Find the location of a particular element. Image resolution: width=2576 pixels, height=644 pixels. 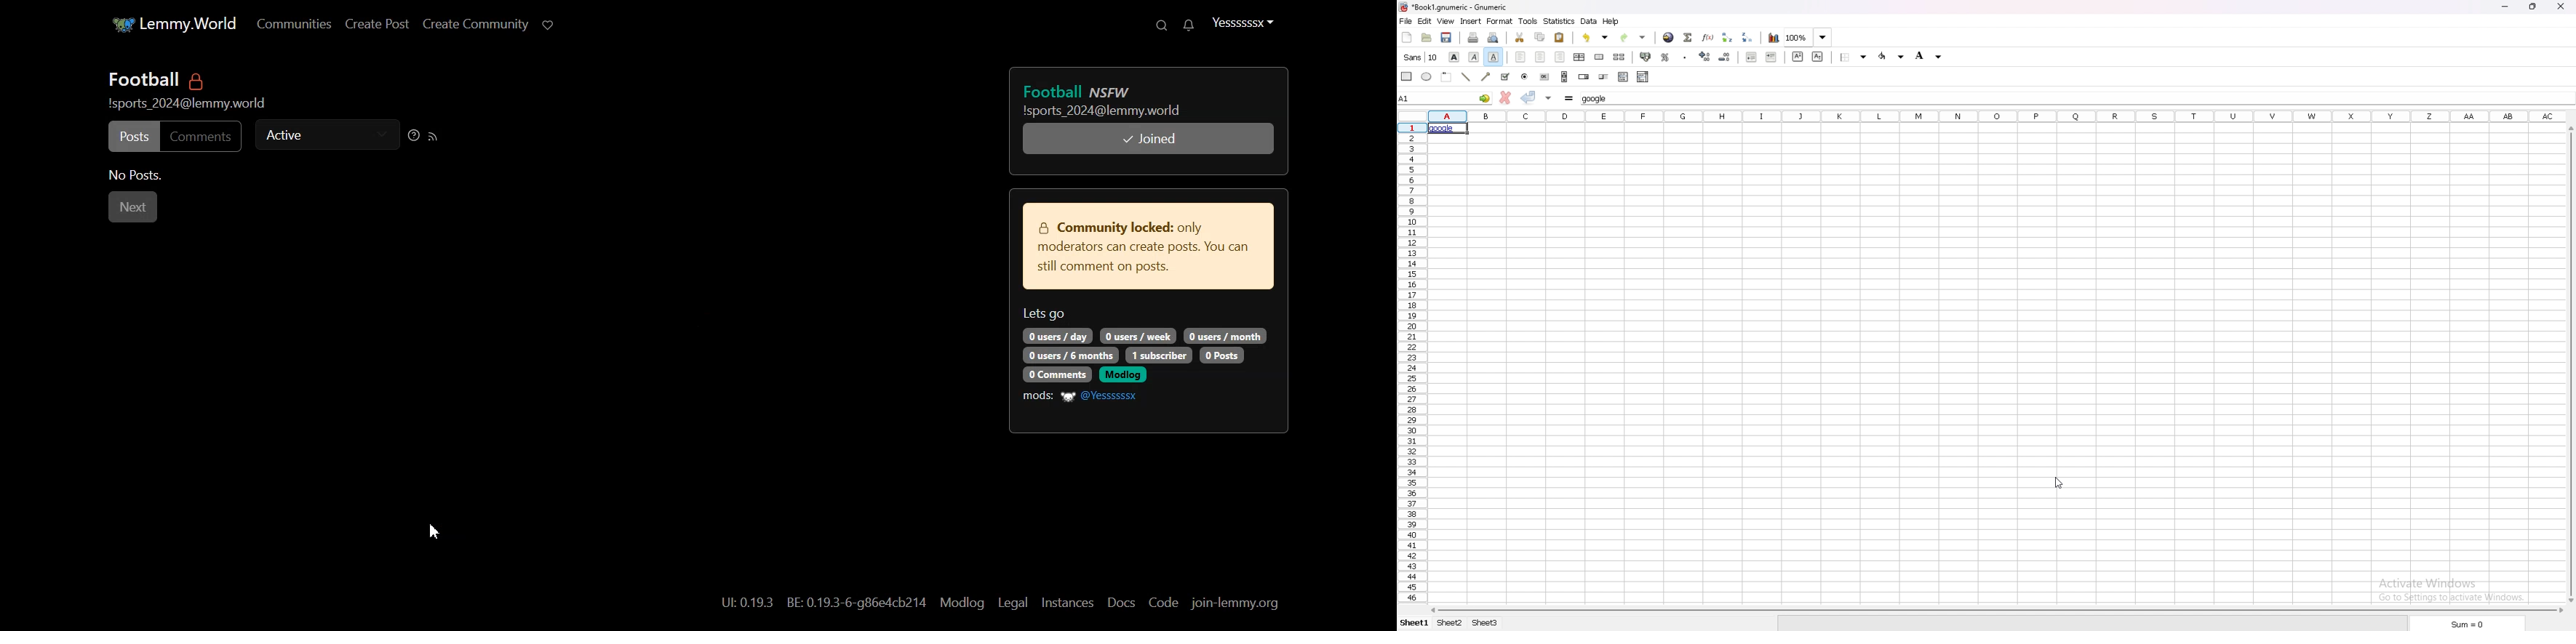

Create Community is located at coordinates (467, 24).